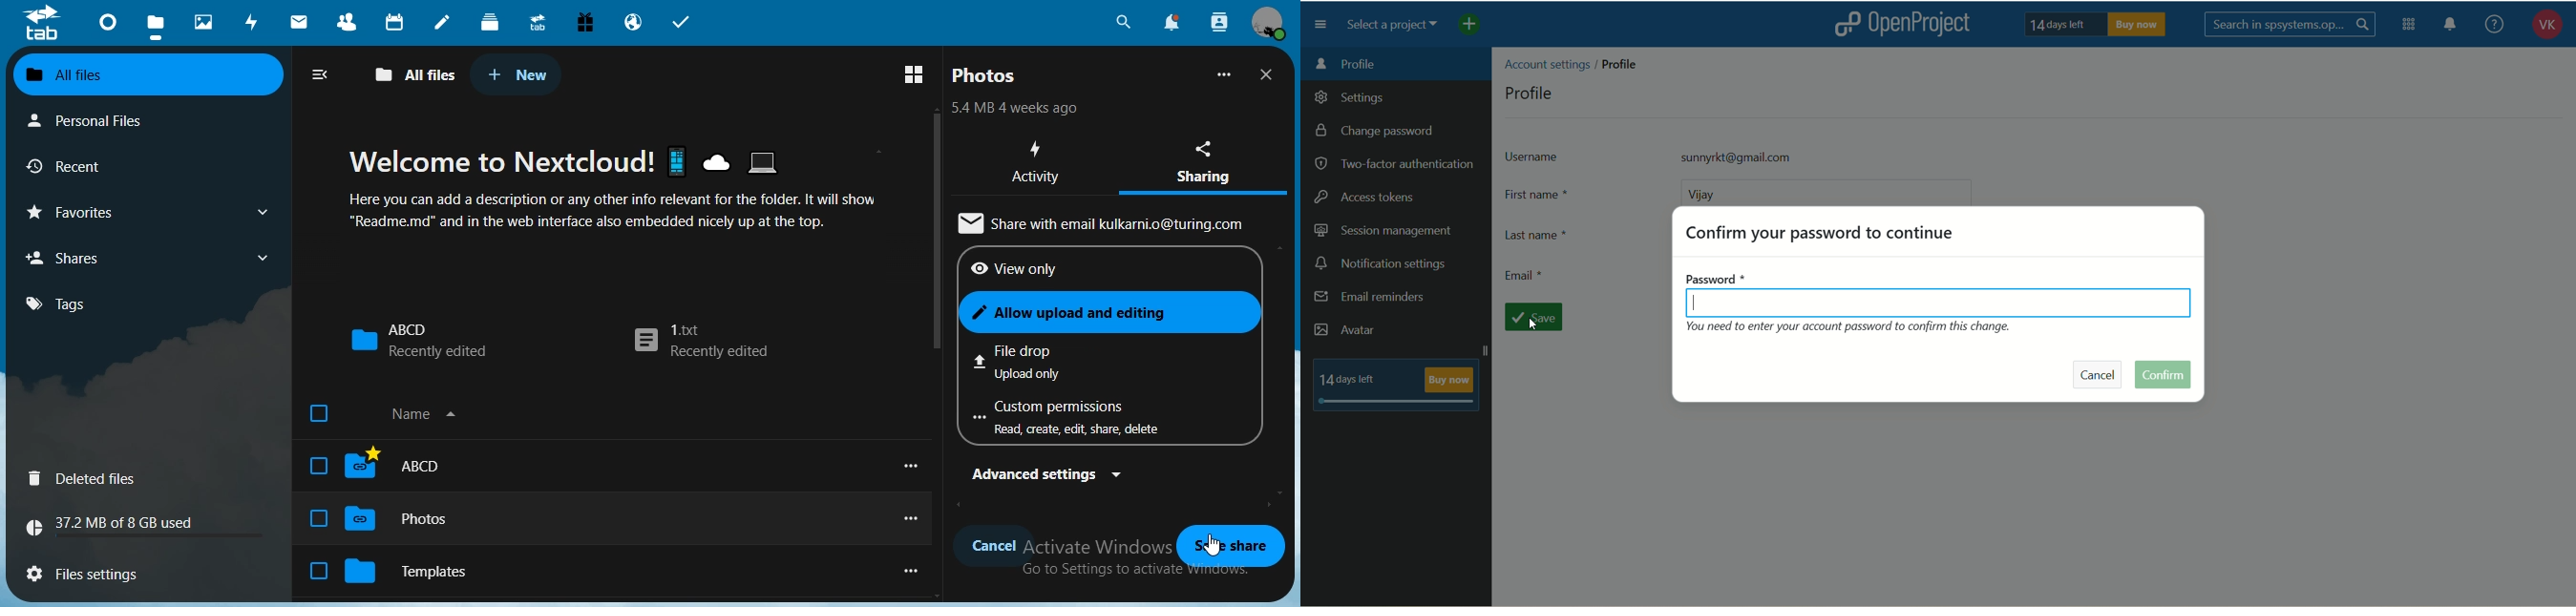 This screenshot has width=2576, height=616. Describe the element at coordinates (145, 75) in the screenshot. I see `all files` at that location.